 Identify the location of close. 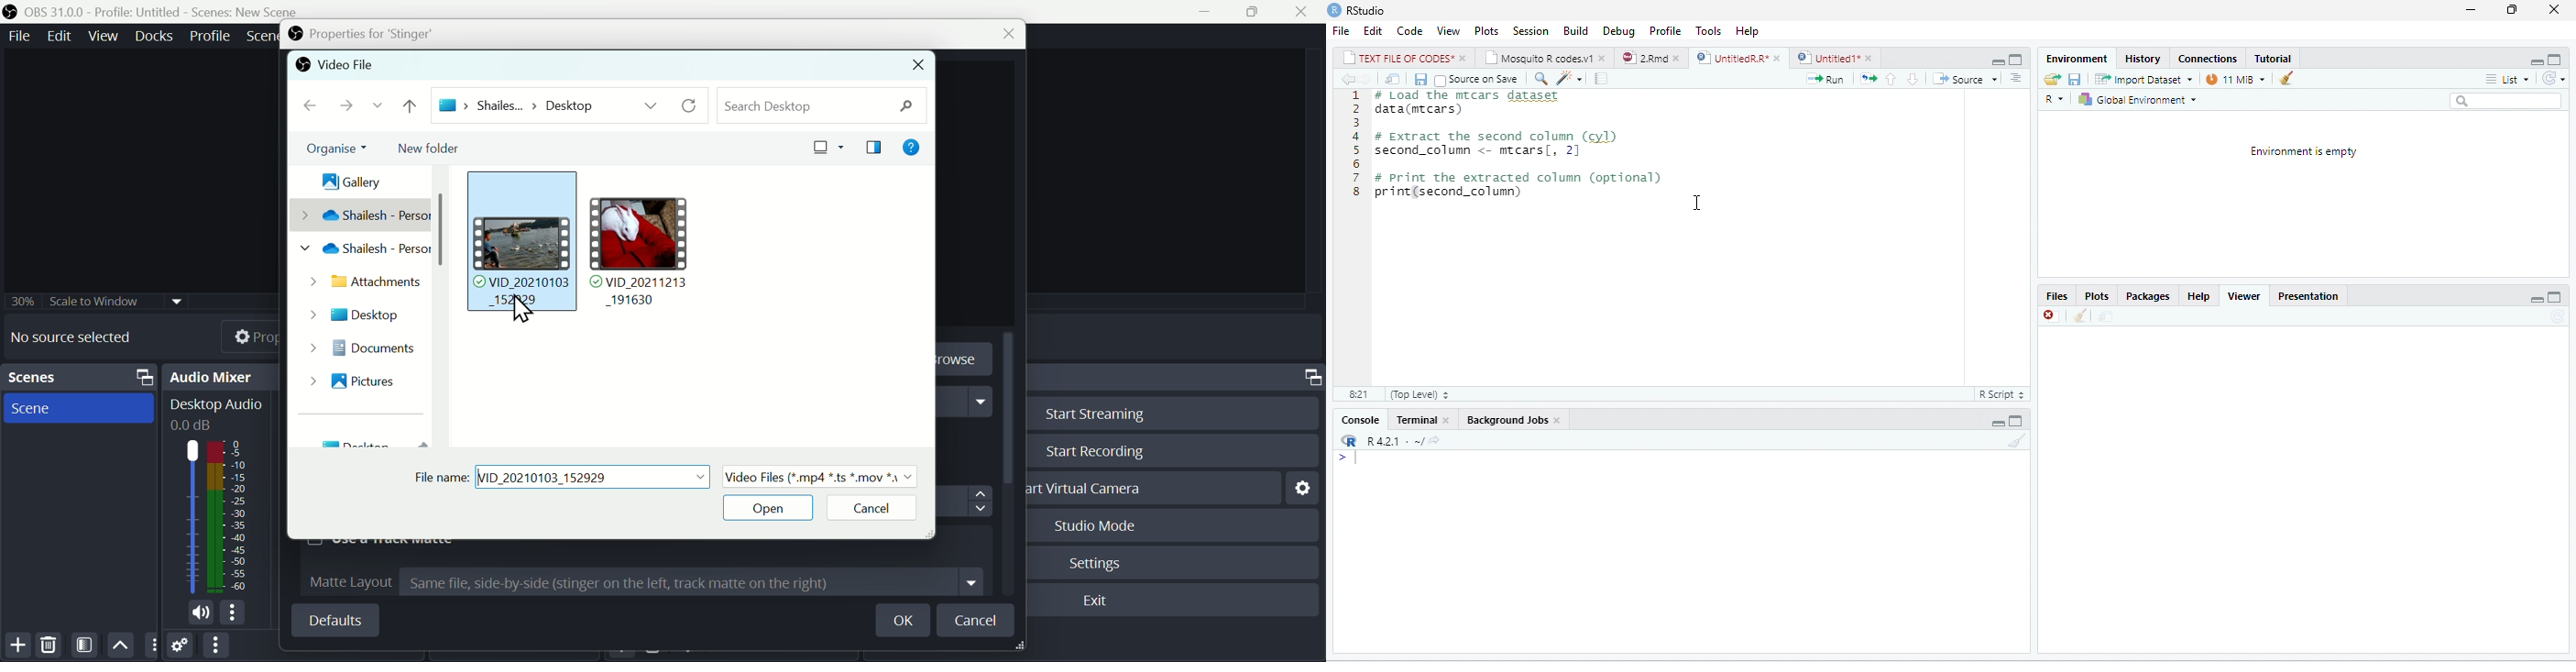
(1678, 57).